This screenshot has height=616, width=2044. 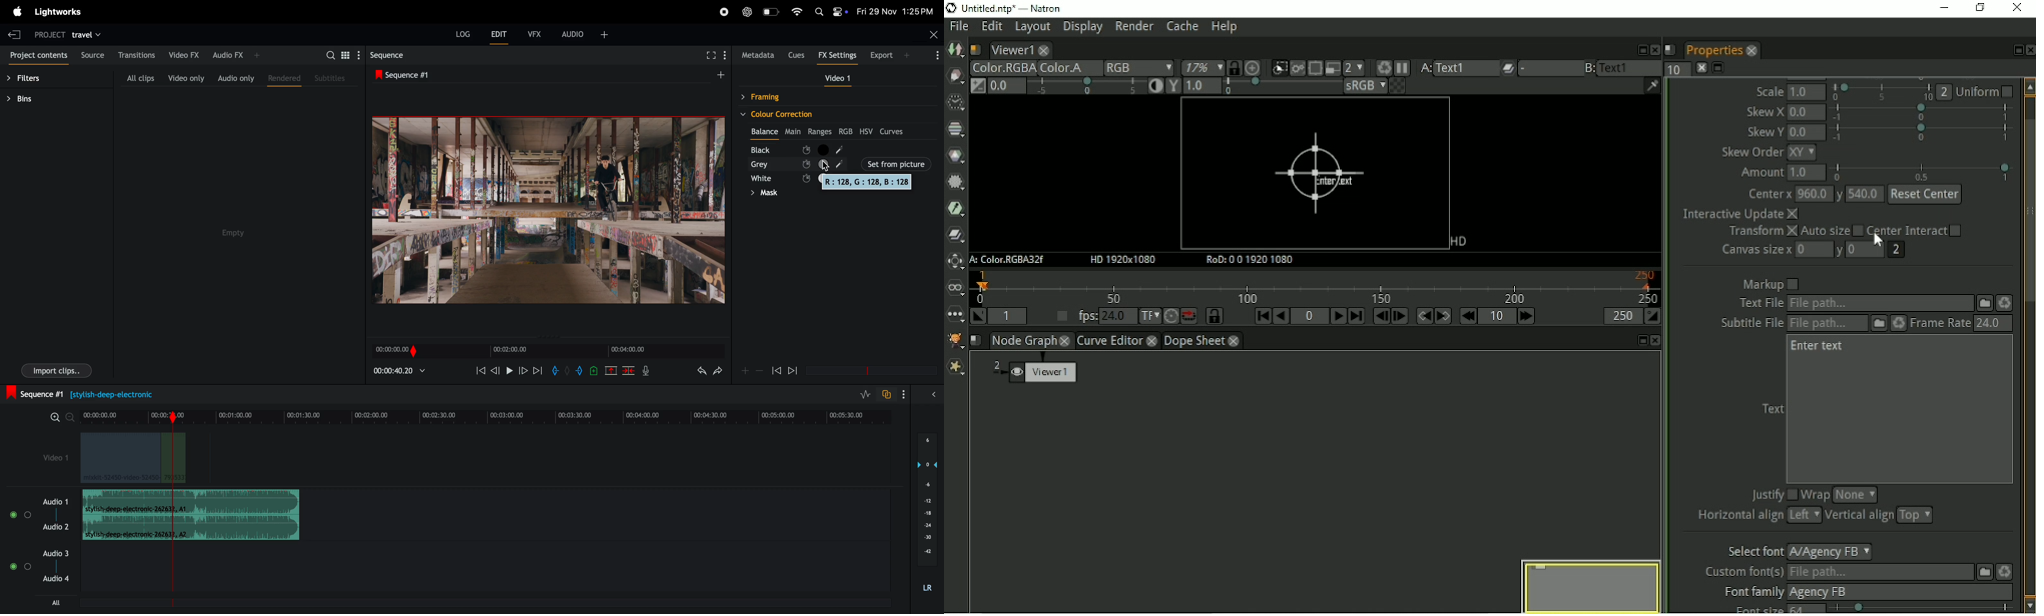 What do you see at coordinates (825, 167) in the screenshot?
I see `Mouse Cursor` at bounding box center [825, 167].